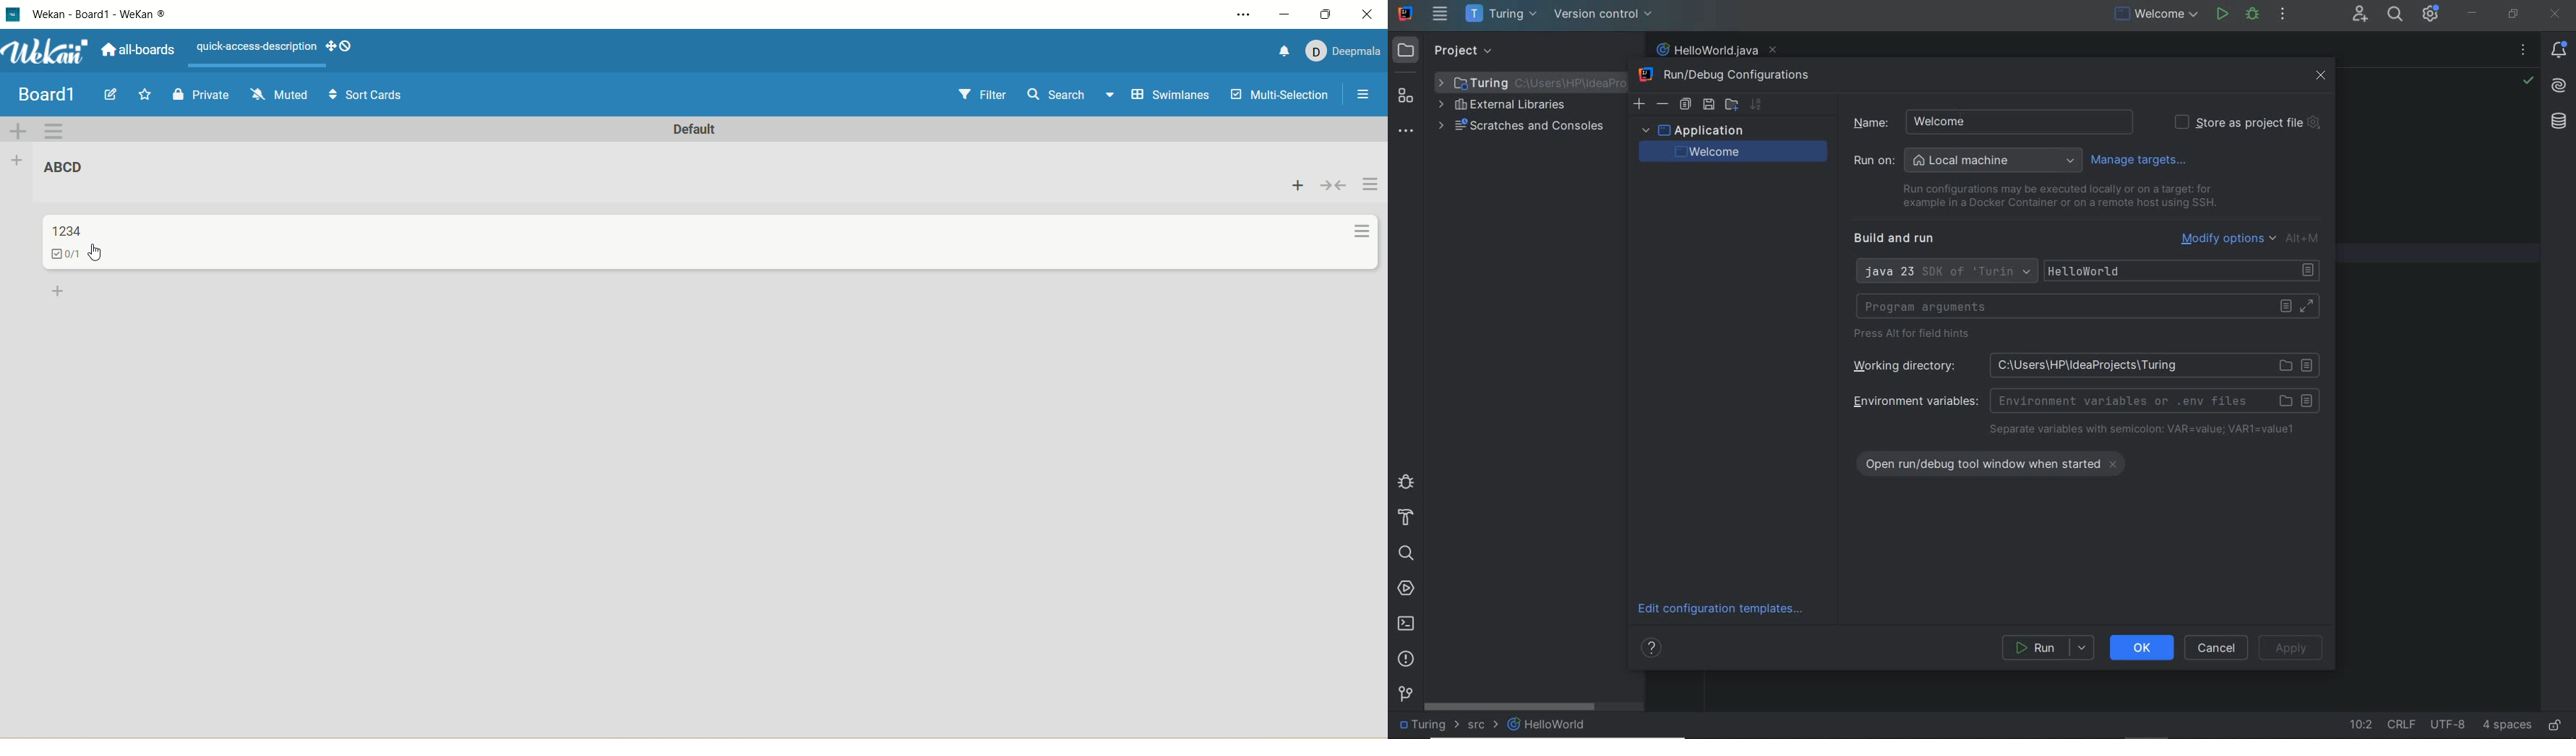 This screenshot has height=756, width=2576. What do you see at coordinates (1969, 122) in the screenshot?
I see `cursor` at bounding box center [1969, 122].